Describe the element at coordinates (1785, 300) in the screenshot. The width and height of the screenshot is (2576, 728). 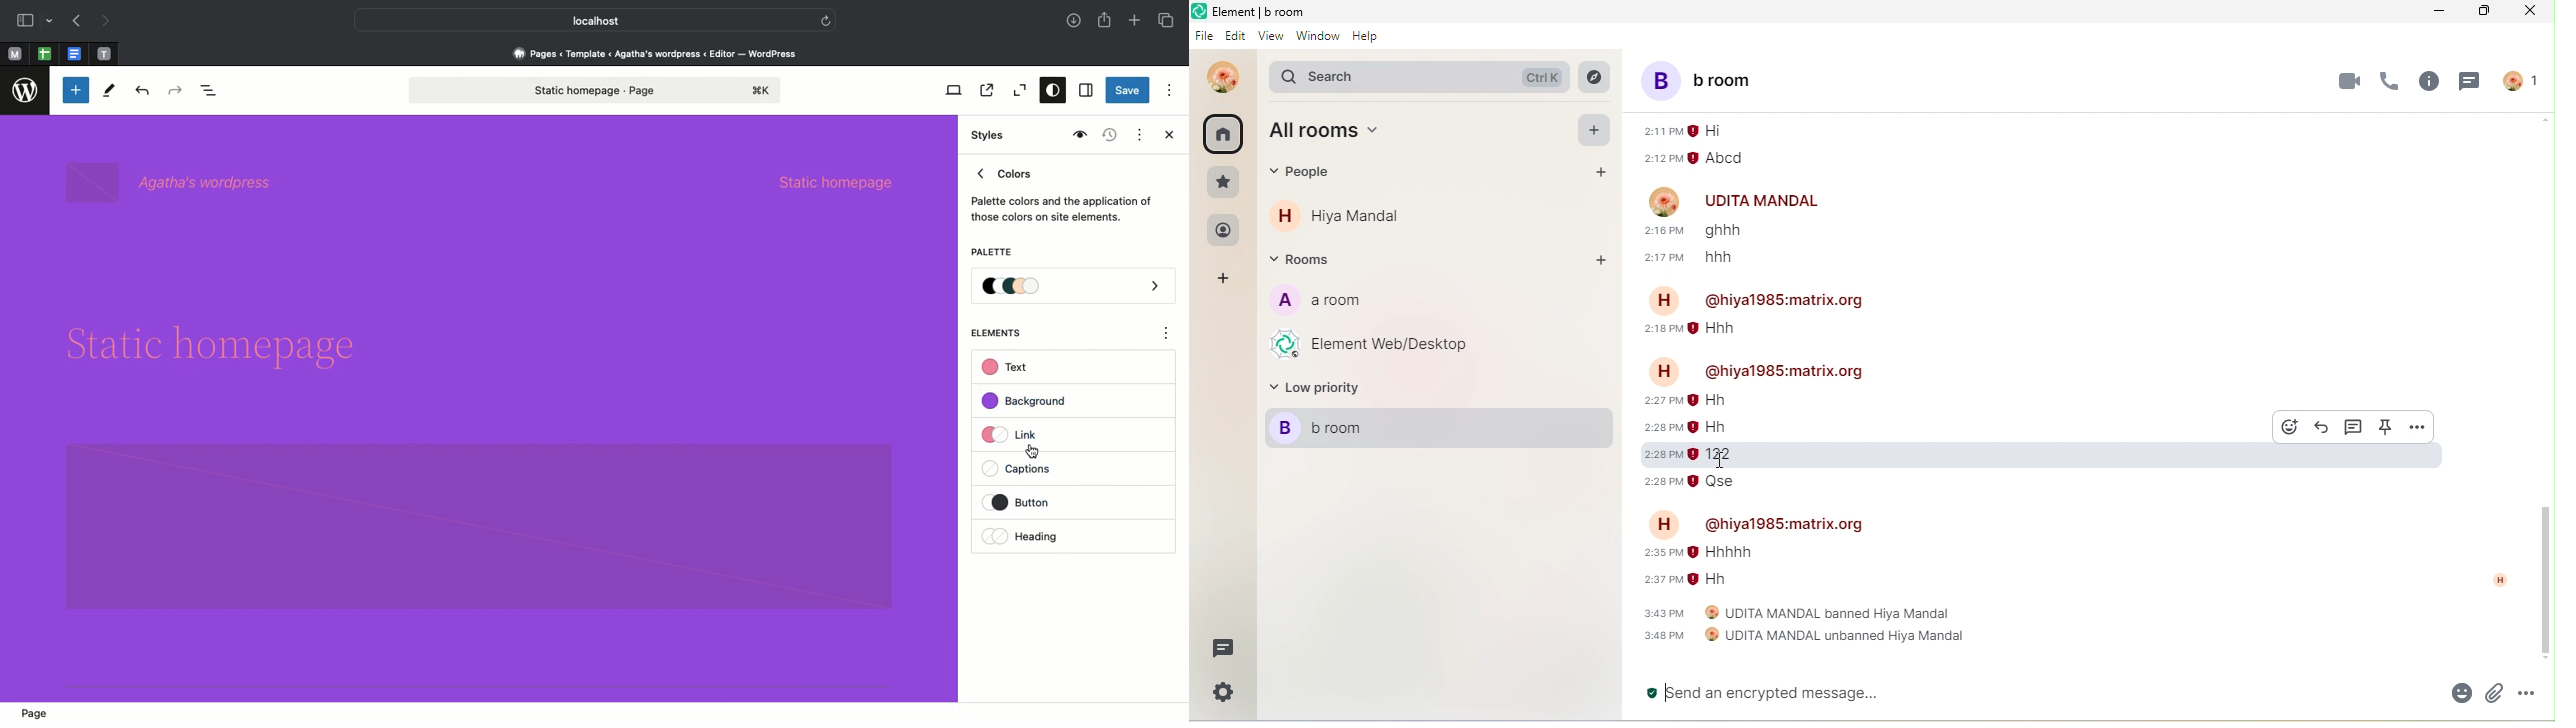
I see `@hiya1985:matrix.org` at that location.